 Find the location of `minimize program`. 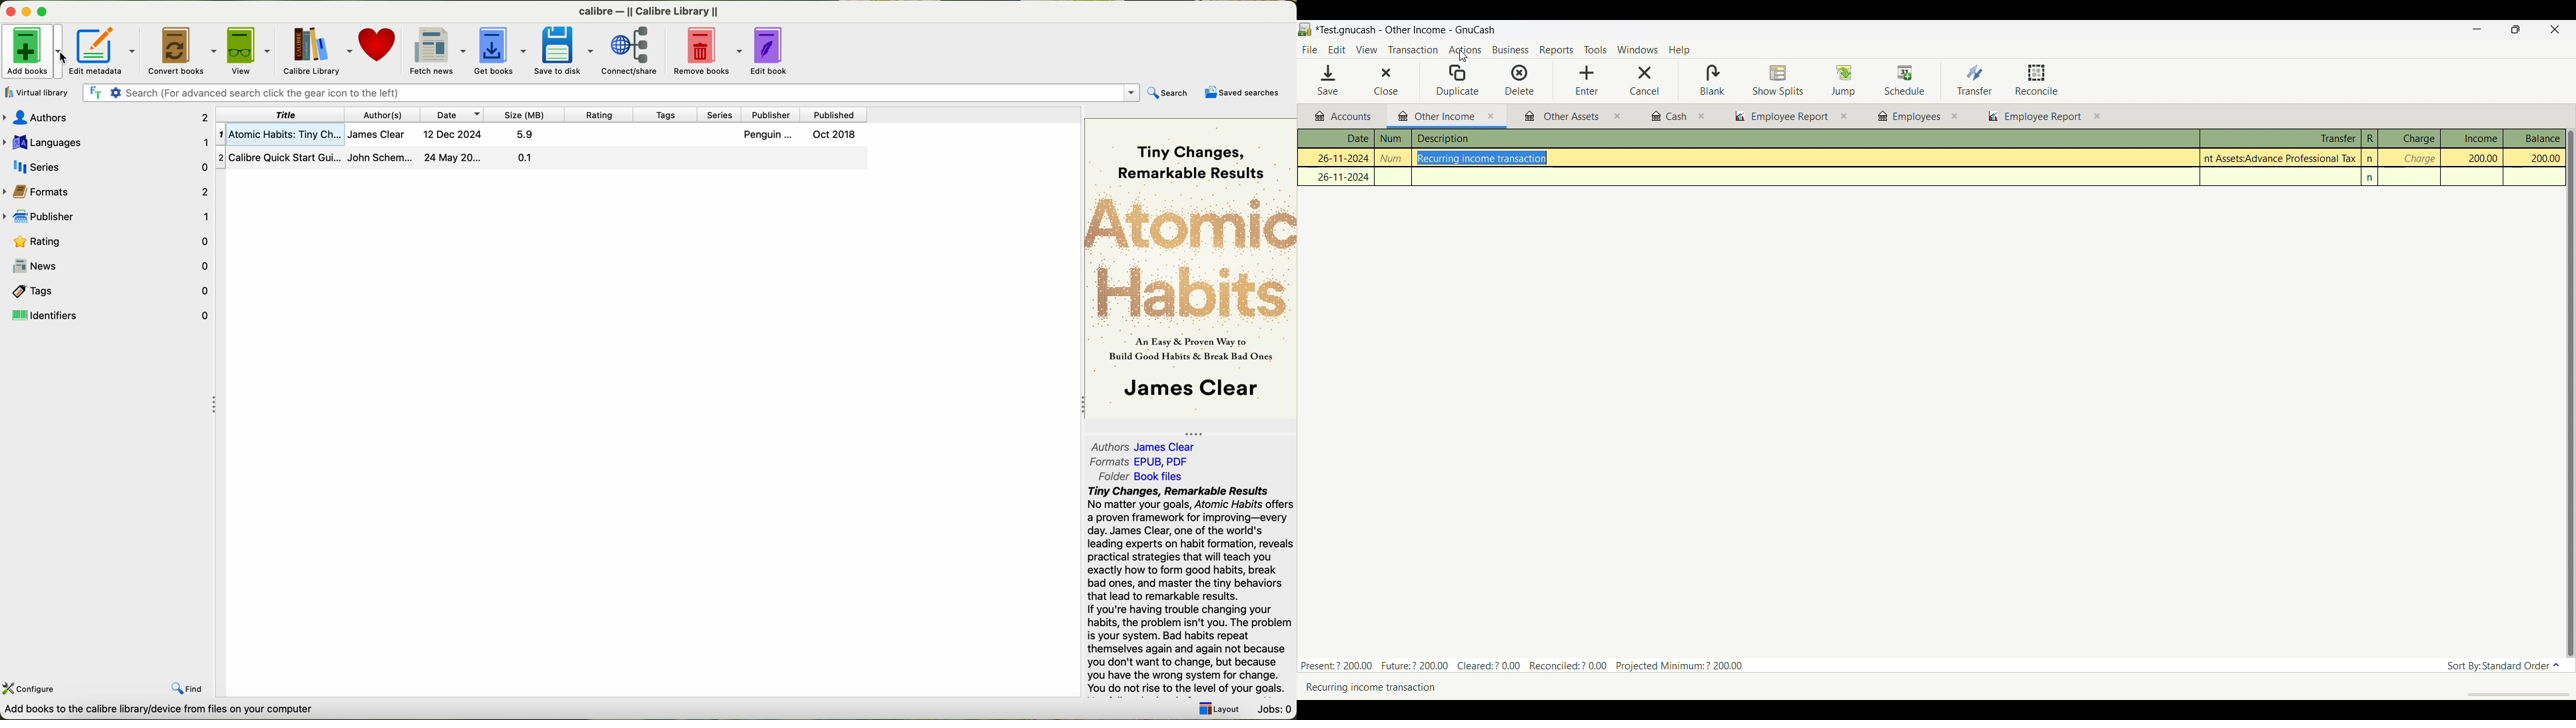

minimize program is located at coordinates (25, 10).